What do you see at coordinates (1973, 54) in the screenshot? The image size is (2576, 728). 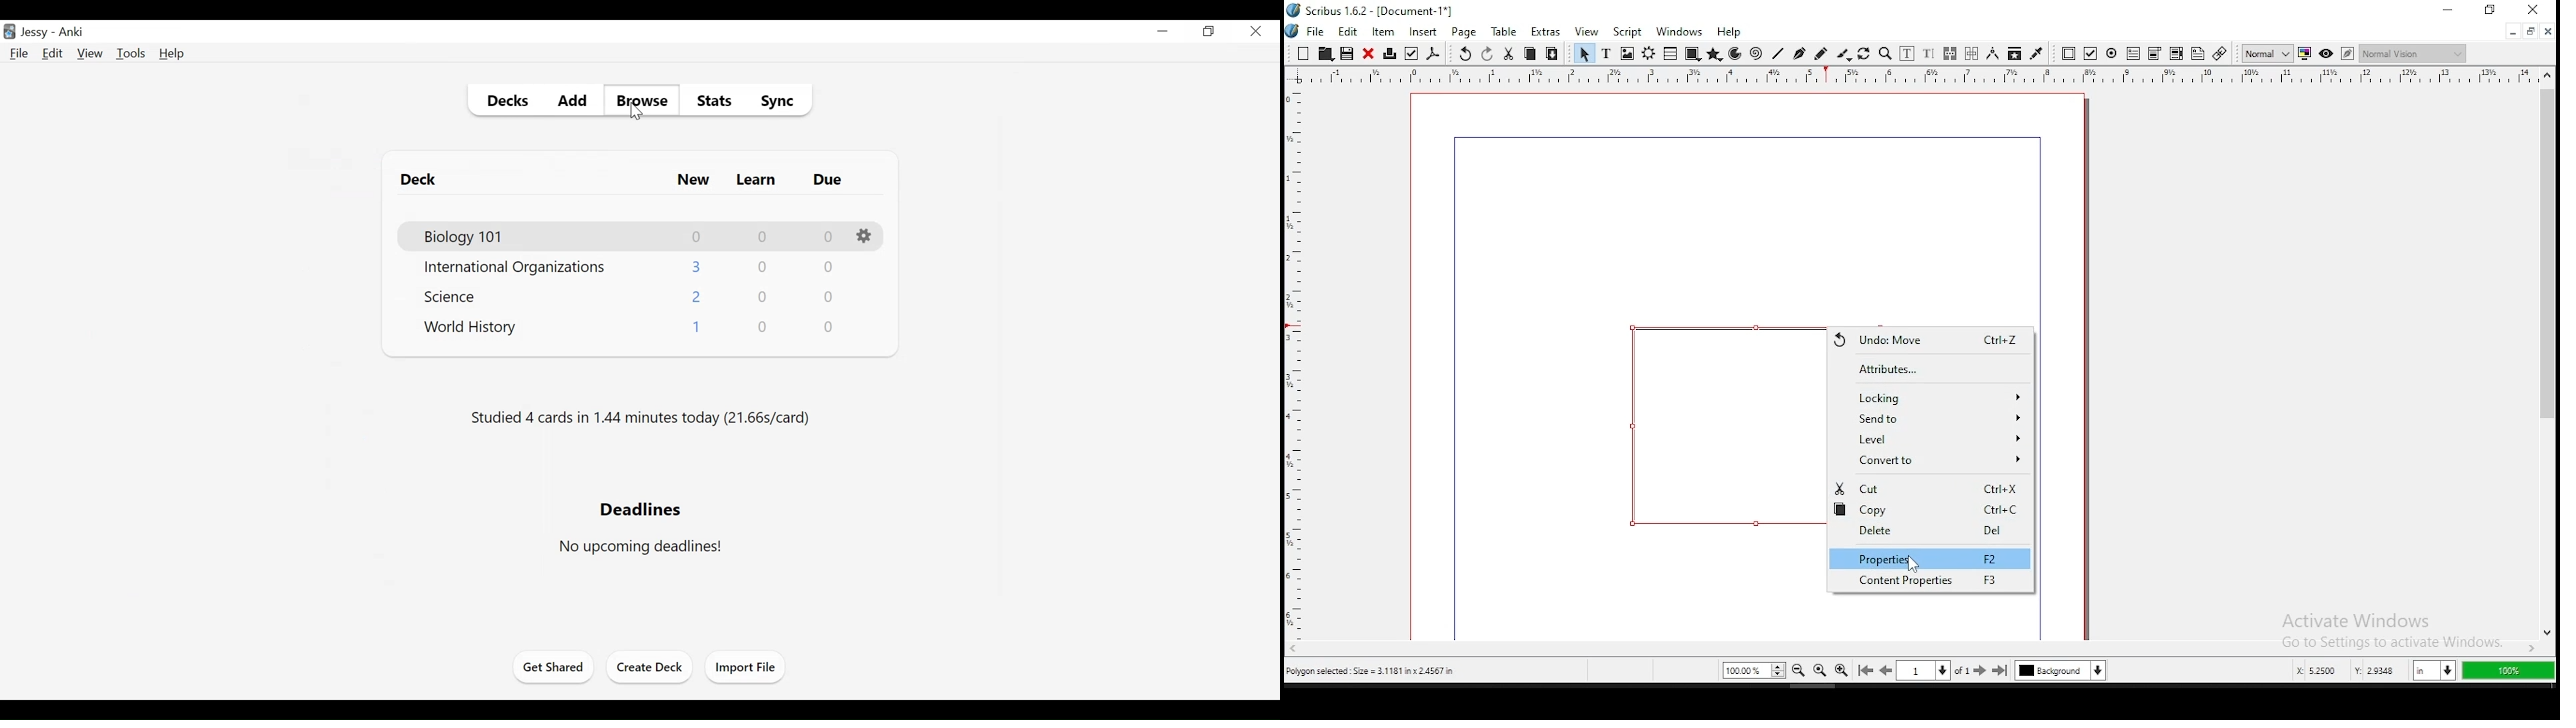 I see `unlink text frames` at bounding box center [1973, 54].